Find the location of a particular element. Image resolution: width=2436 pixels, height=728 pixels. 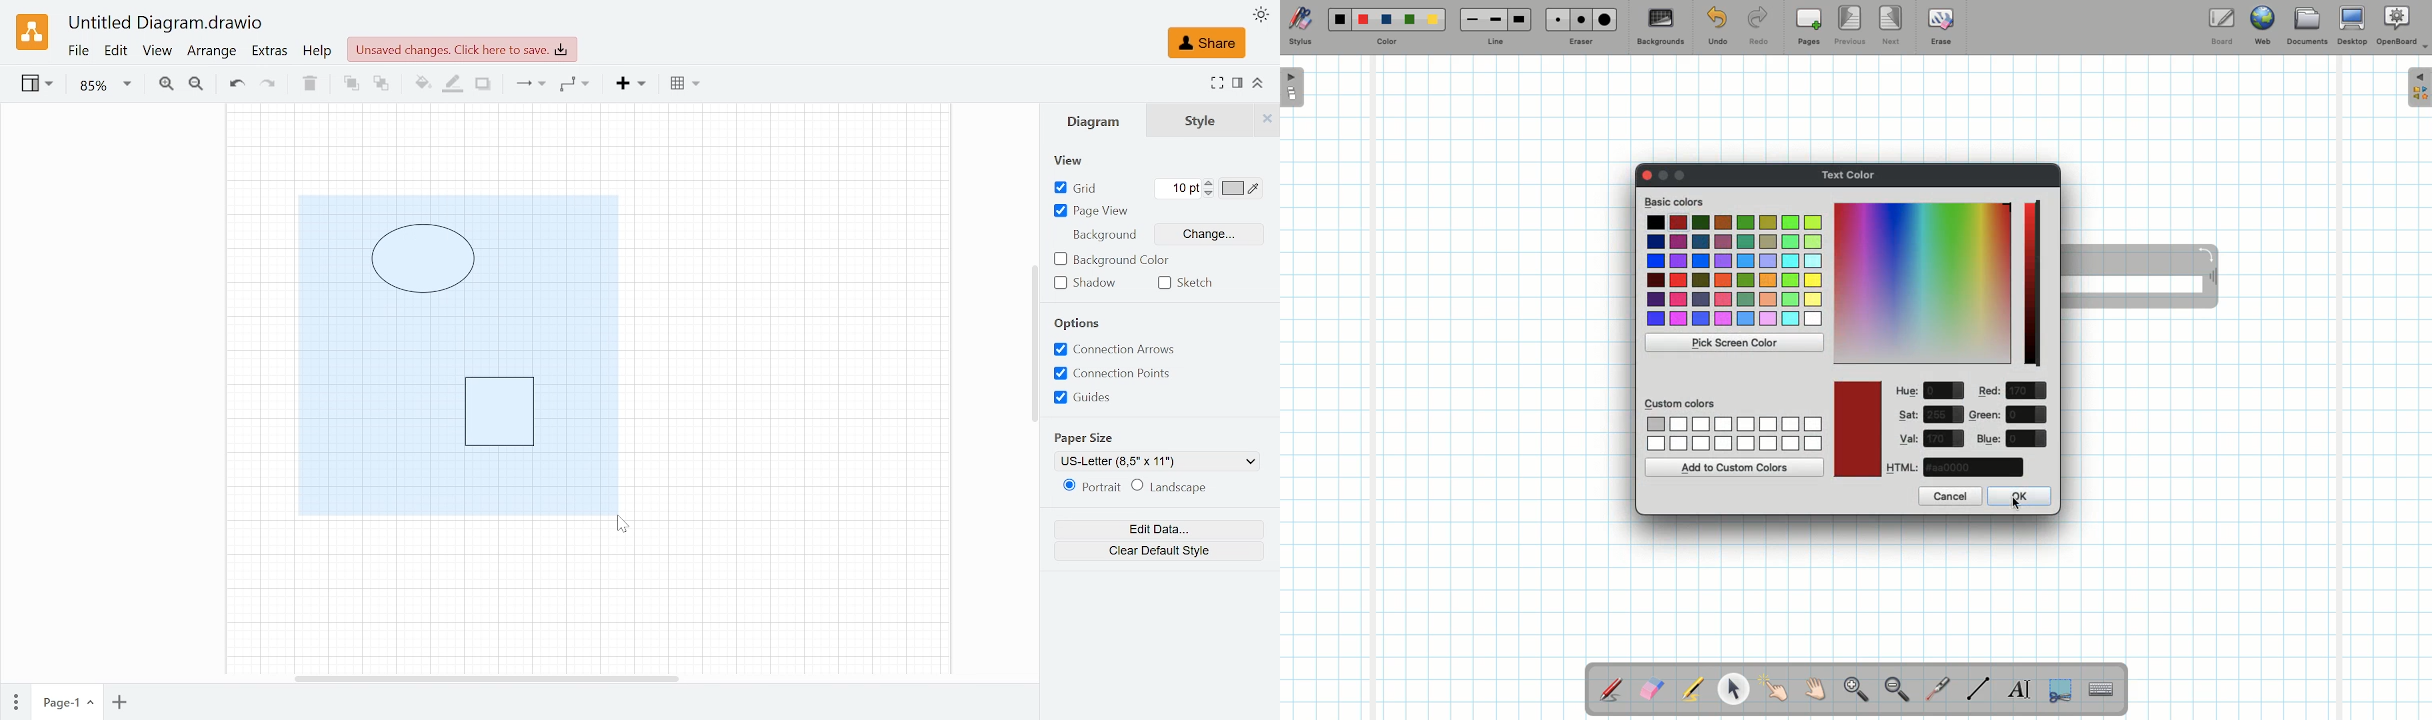

Text color is located at coordinates (1850, 172).